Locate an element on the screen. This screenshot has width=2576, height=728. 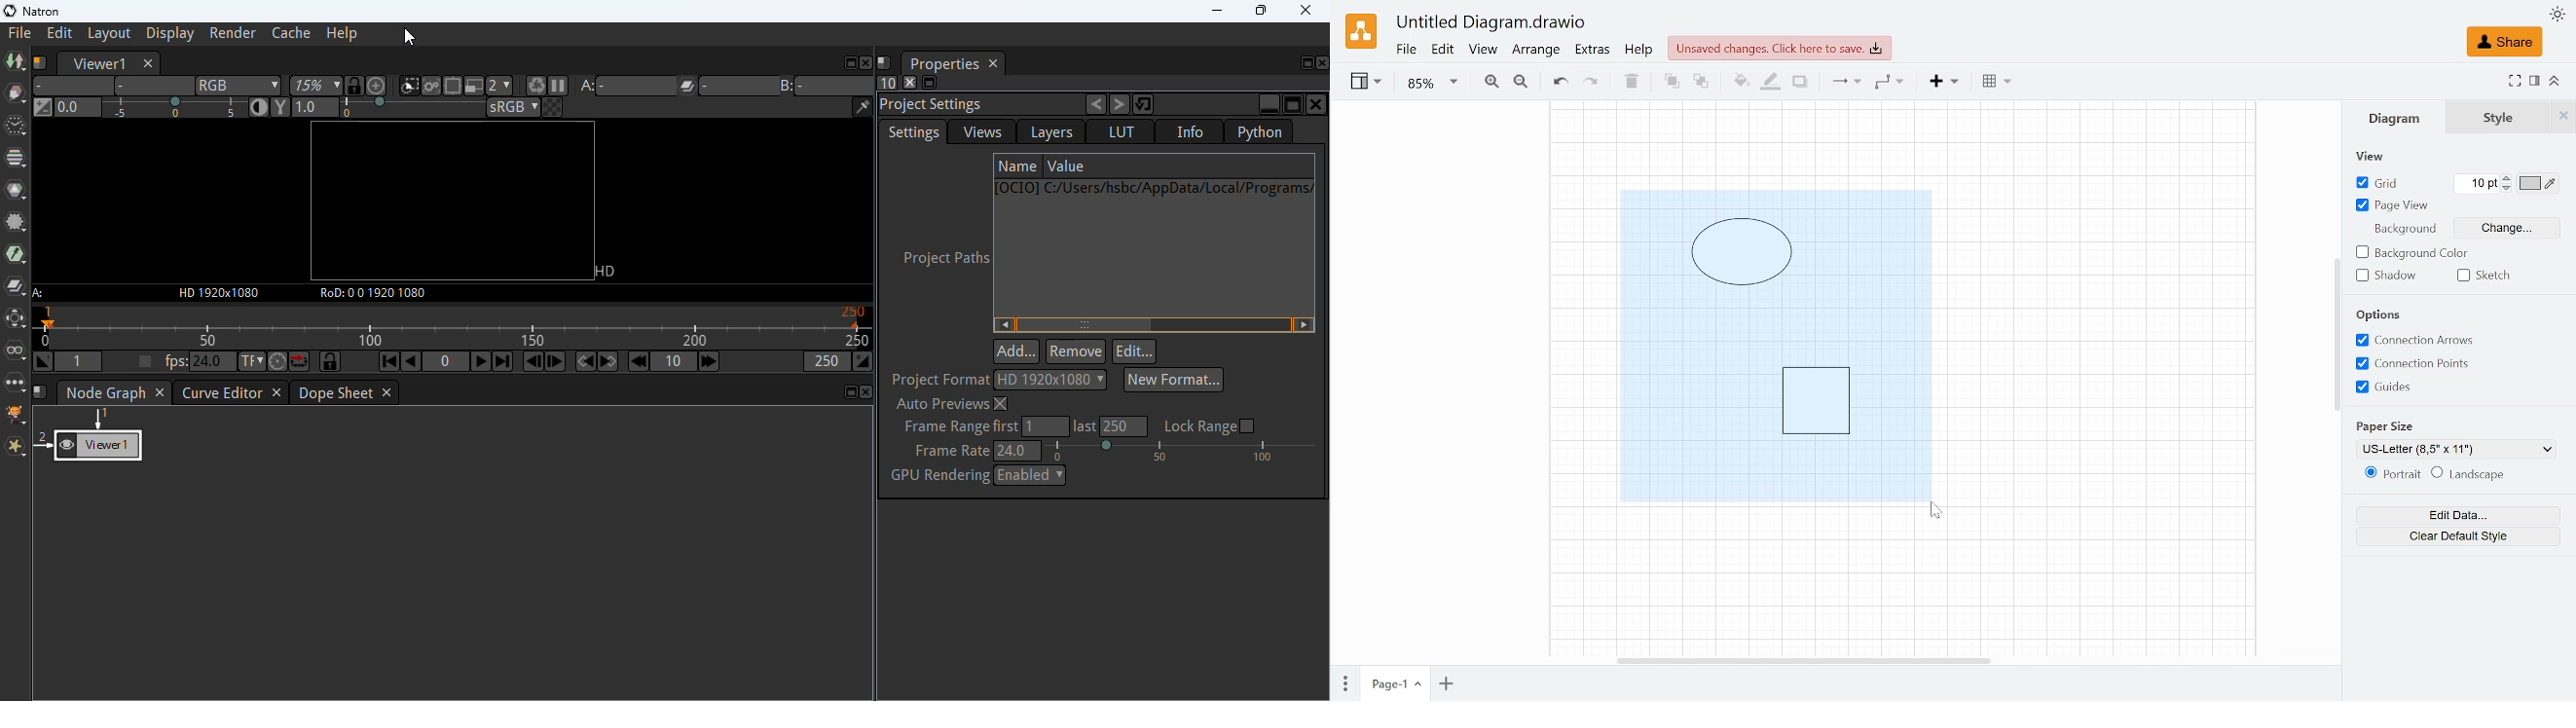
Style is located at coordinates (2499, 118).